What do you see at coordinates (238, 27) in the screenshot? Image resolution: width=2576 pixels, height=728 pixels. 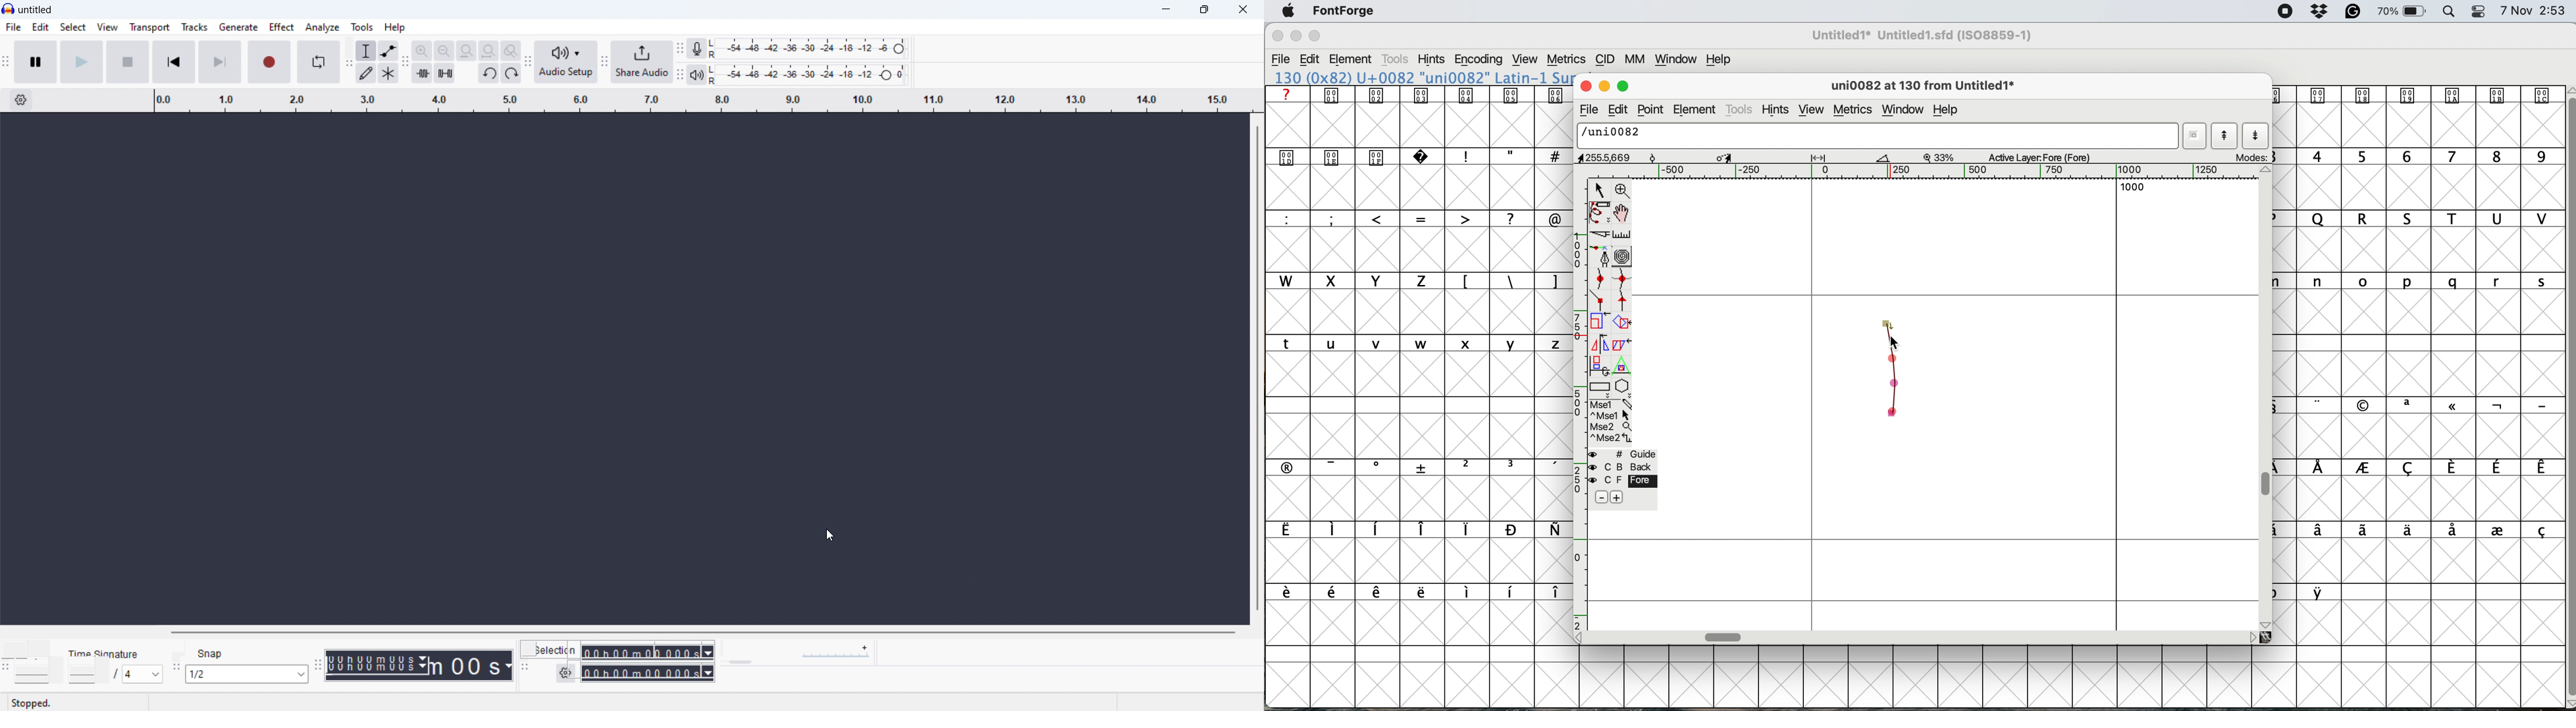 I see `generate` at bounding box center [238, 27].